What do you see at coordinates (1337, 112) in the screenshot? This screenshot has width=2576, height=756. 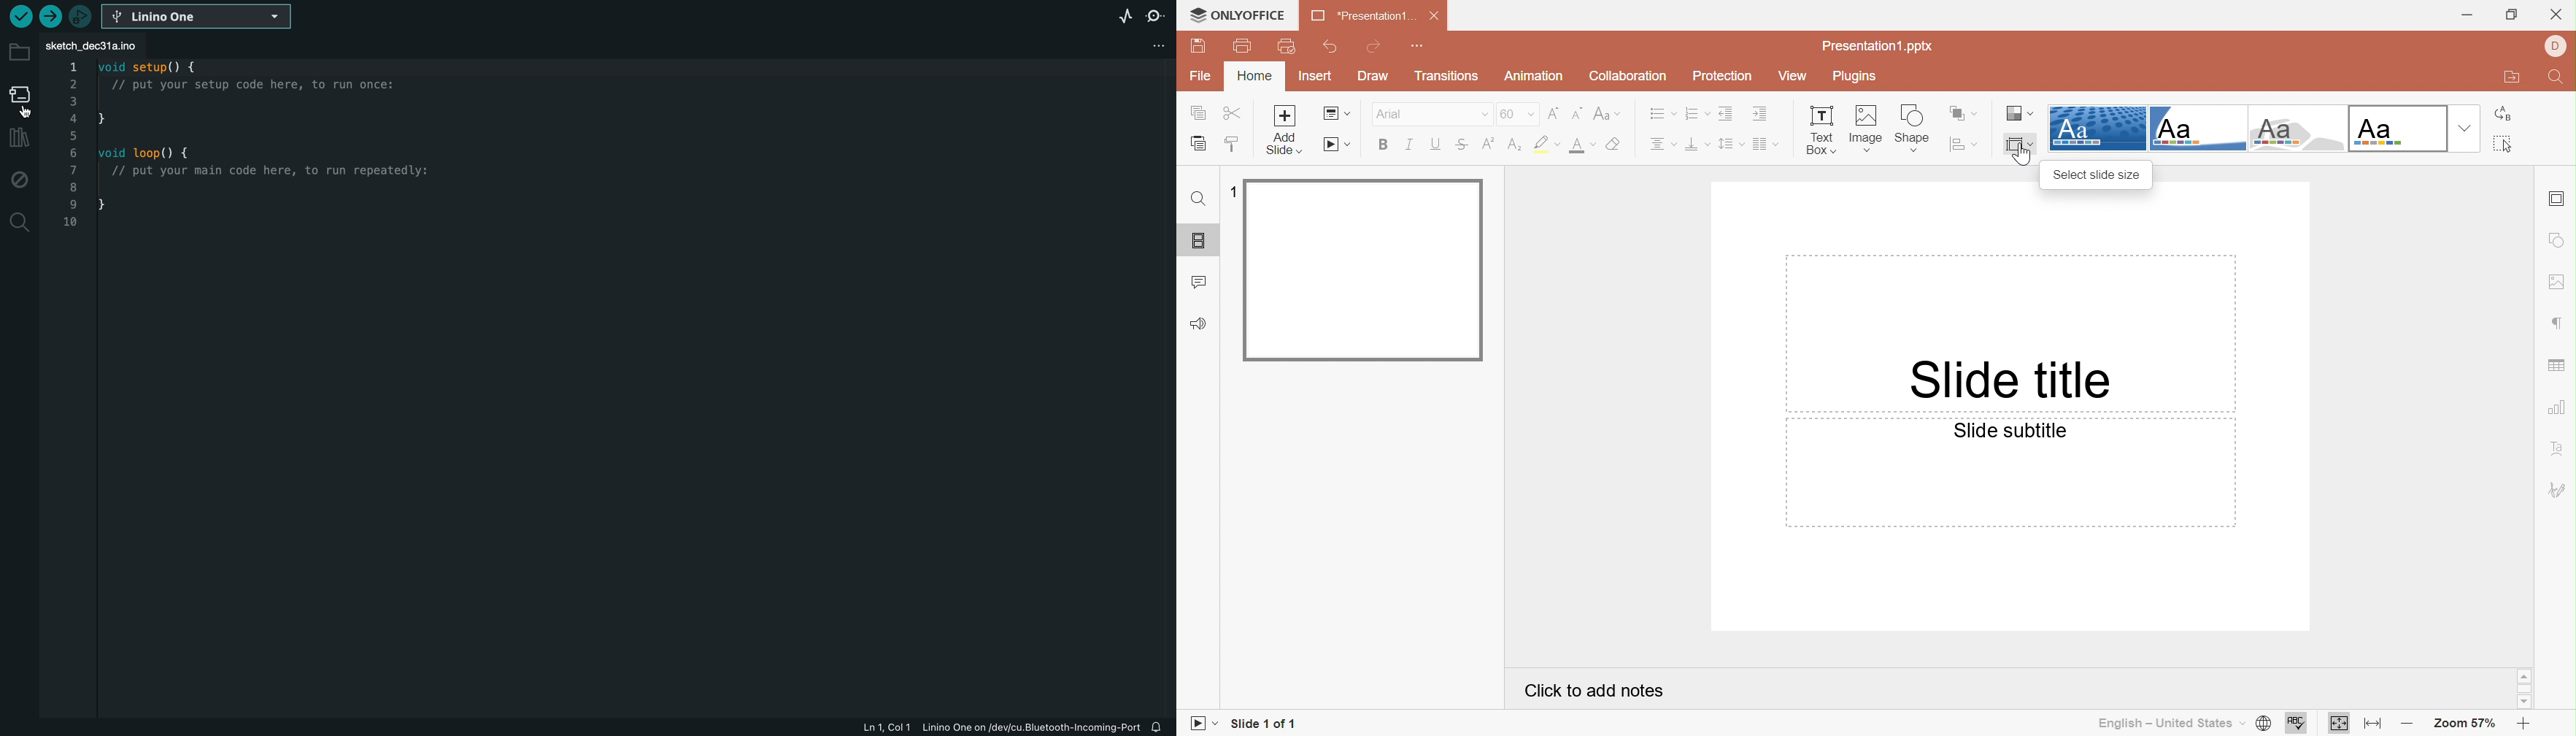 I see `Change slide layout` at bounding box center [1337, 112].